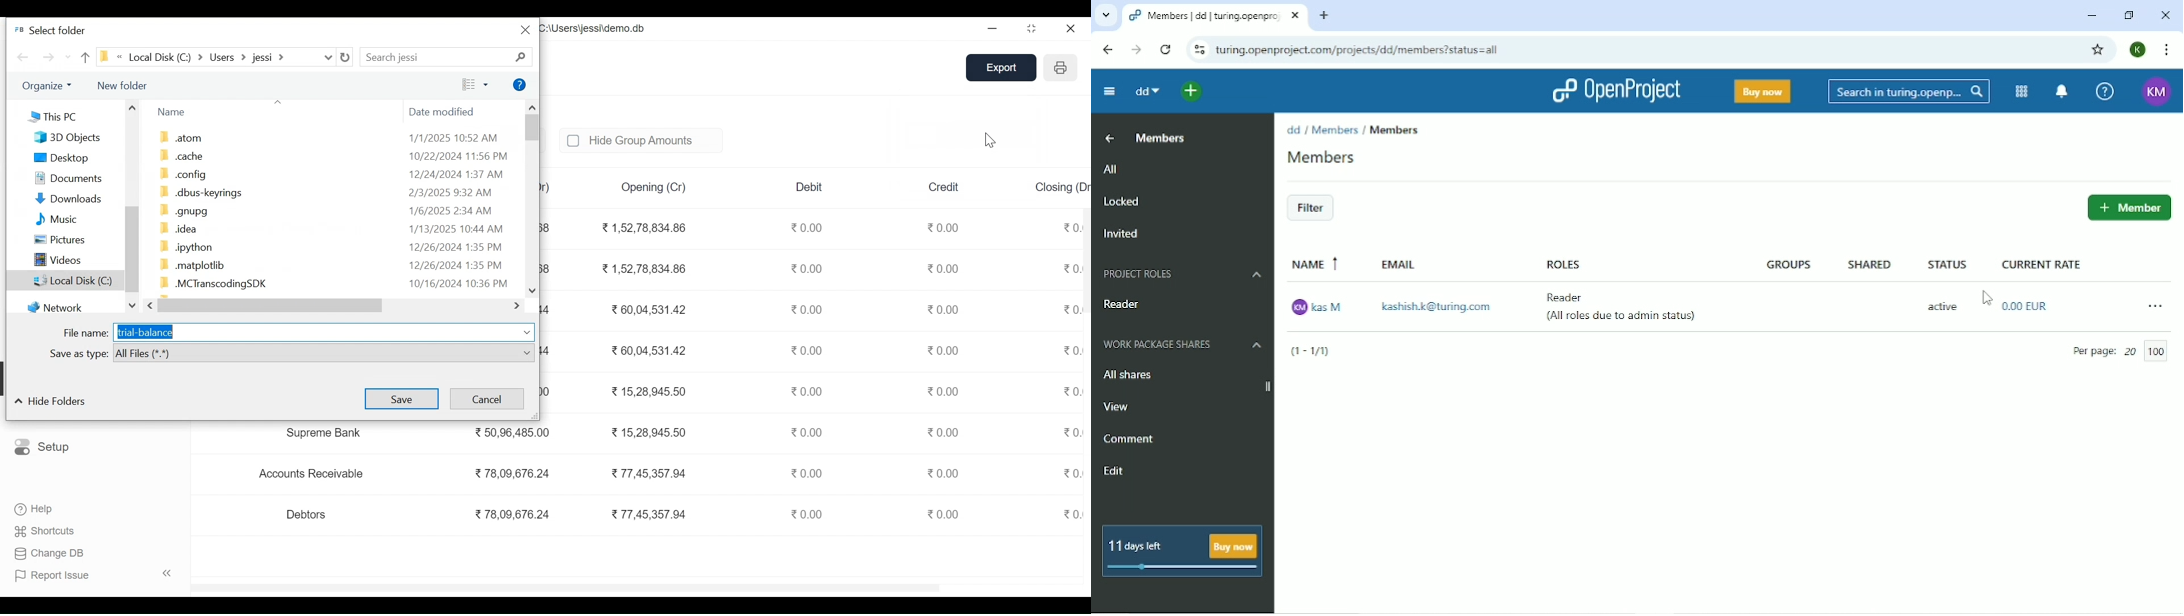 The width and height of the screenshot is (2184, 616). I want to click on 60,04,531.42, so click(647, 350).